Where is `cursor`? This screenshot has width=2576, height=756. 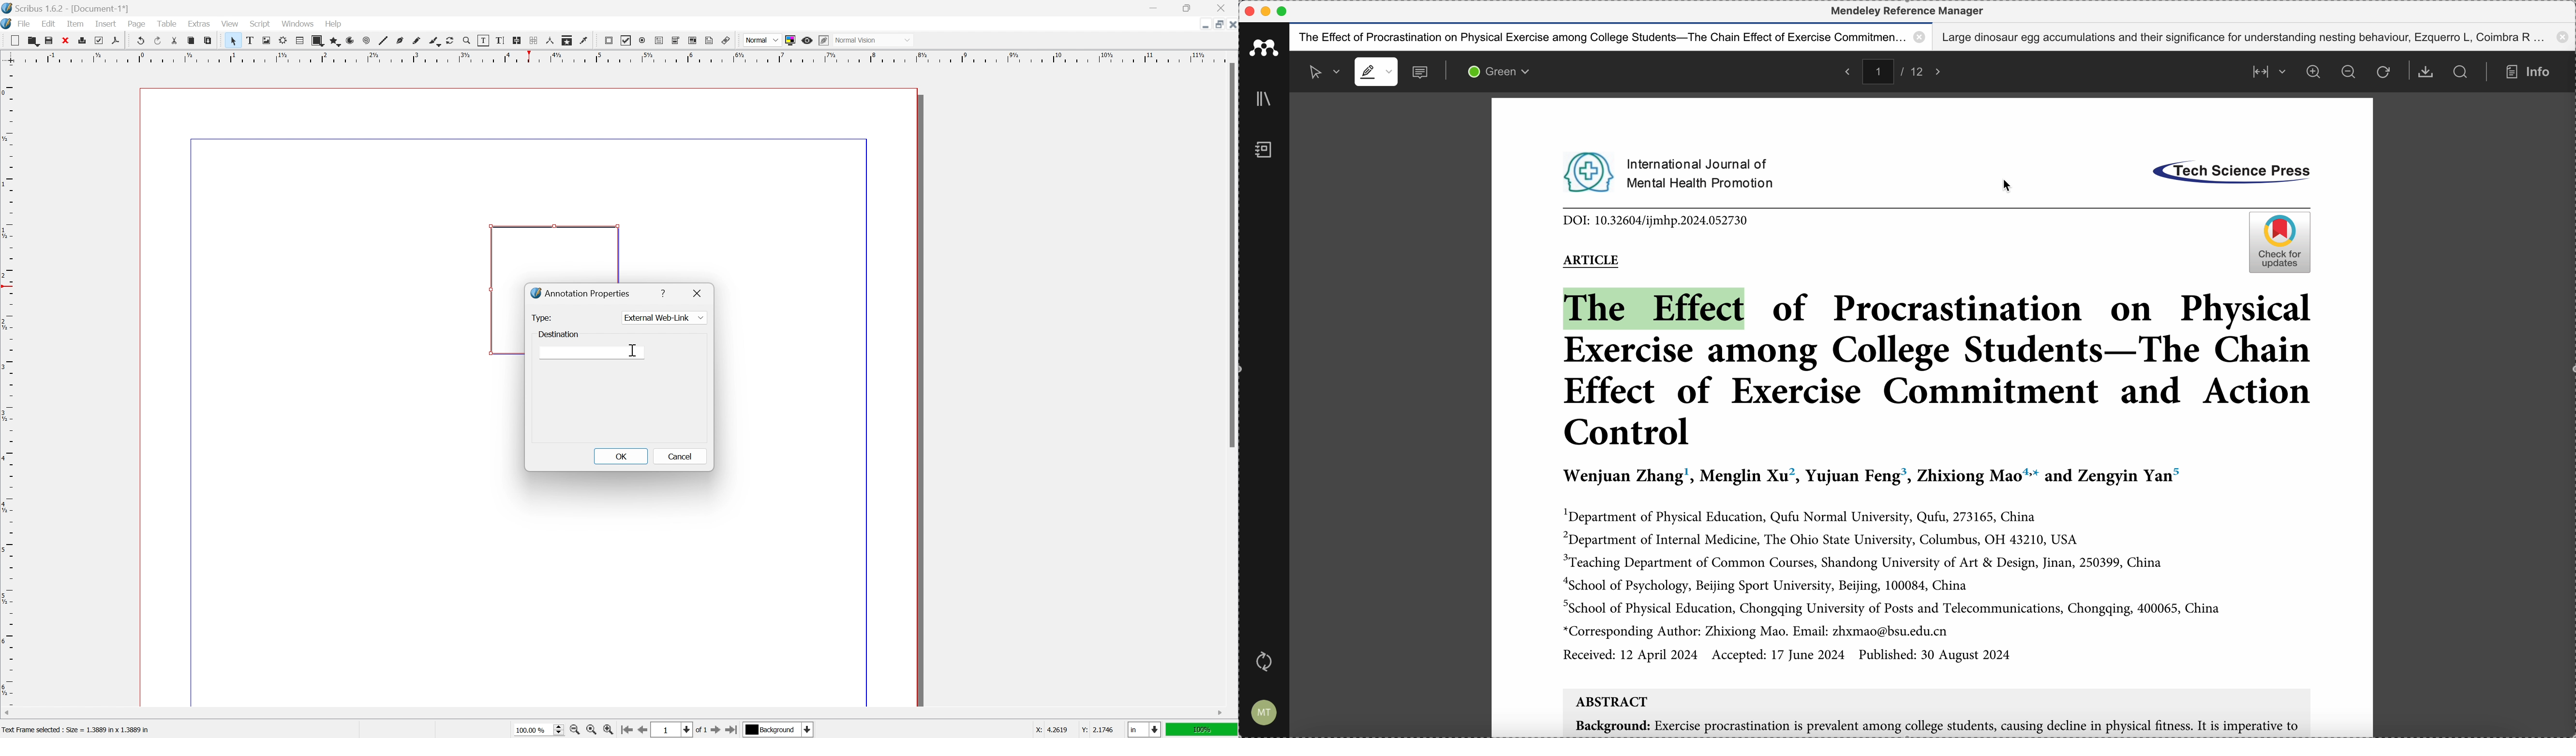
cursor is located at coordinates (2008, 185).